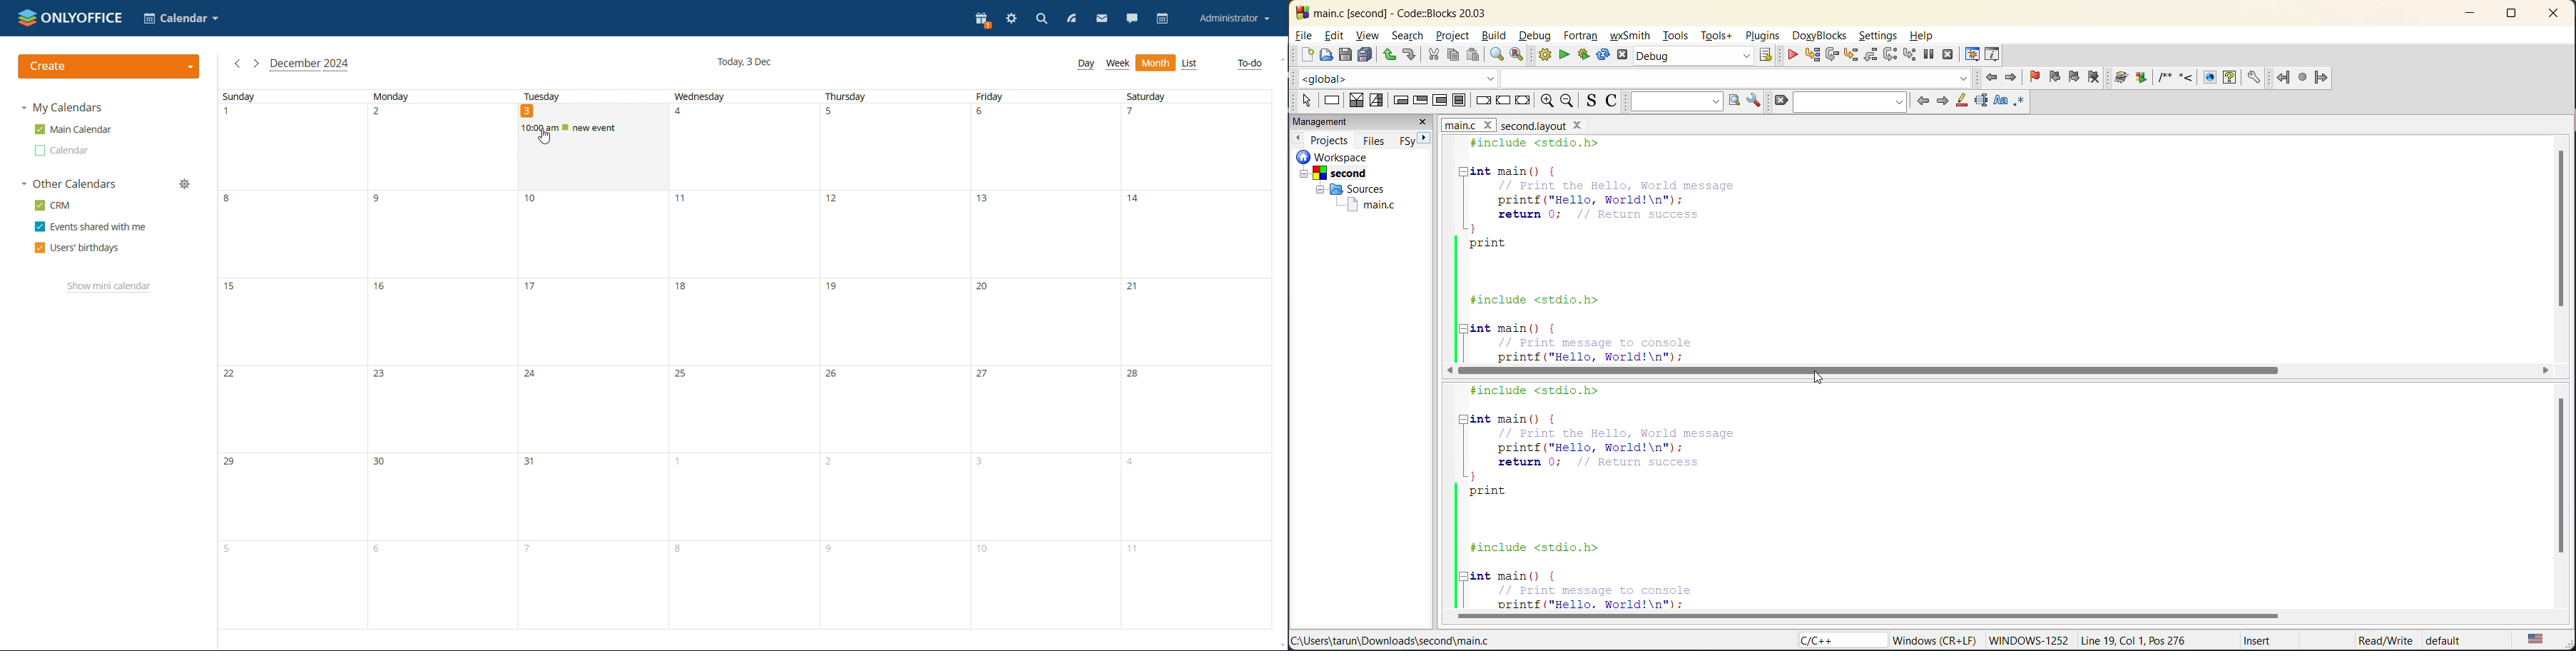  What do you see at coordinates (1199, 496) in the screenshot?
I see `4` at bounding box center [1199, 496].